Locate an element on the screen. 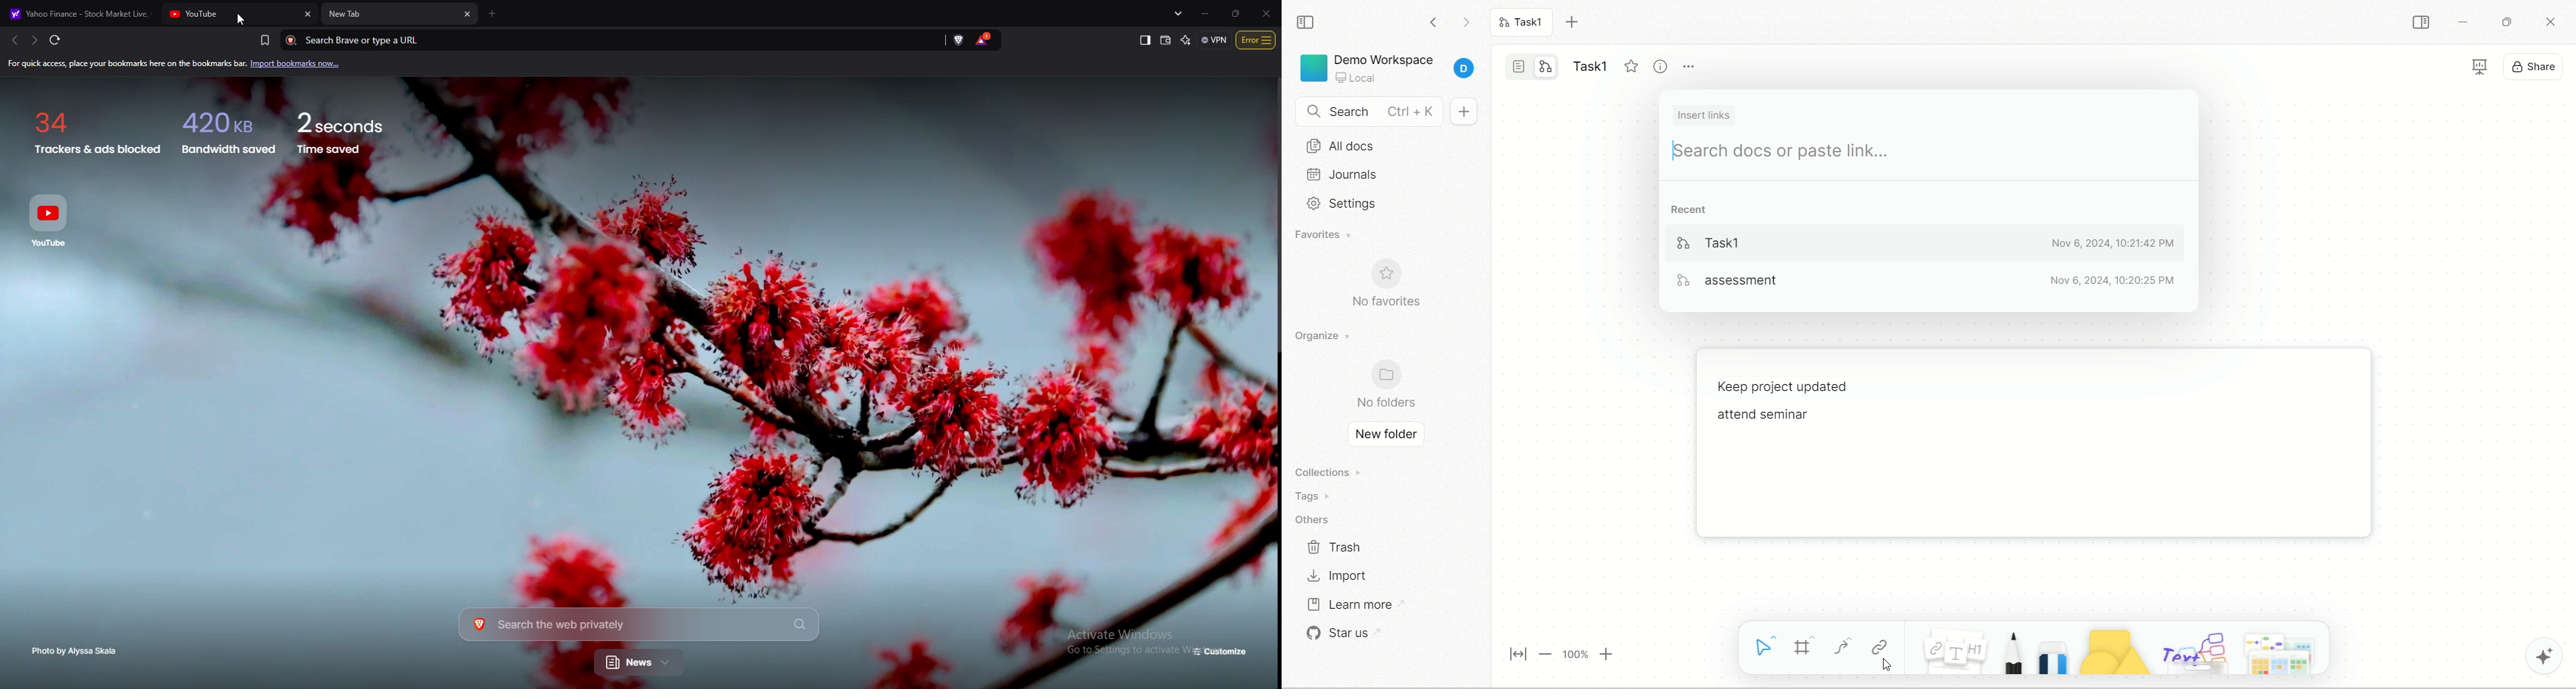 The width and height of the screenshot is (2576, 700). edgeless mode is located at coordinates (1545, 67).